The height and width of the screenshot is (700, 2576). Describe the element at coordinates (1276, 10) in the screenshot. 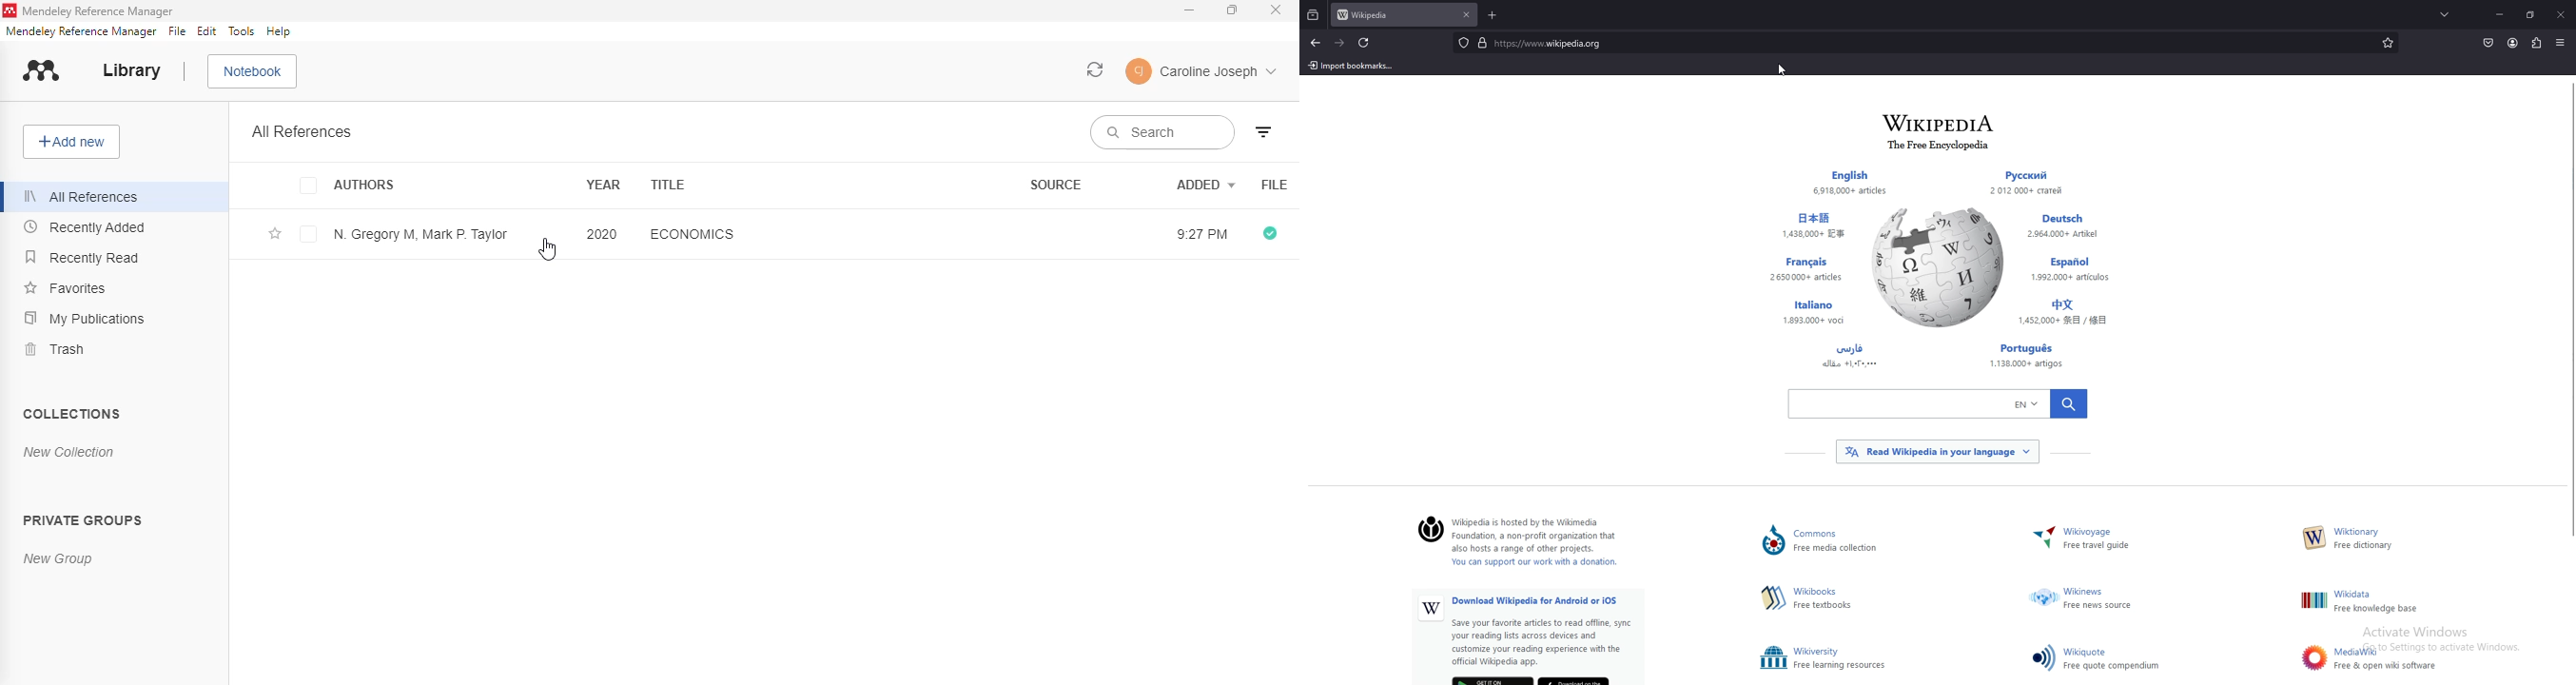

I see `close` at that location.